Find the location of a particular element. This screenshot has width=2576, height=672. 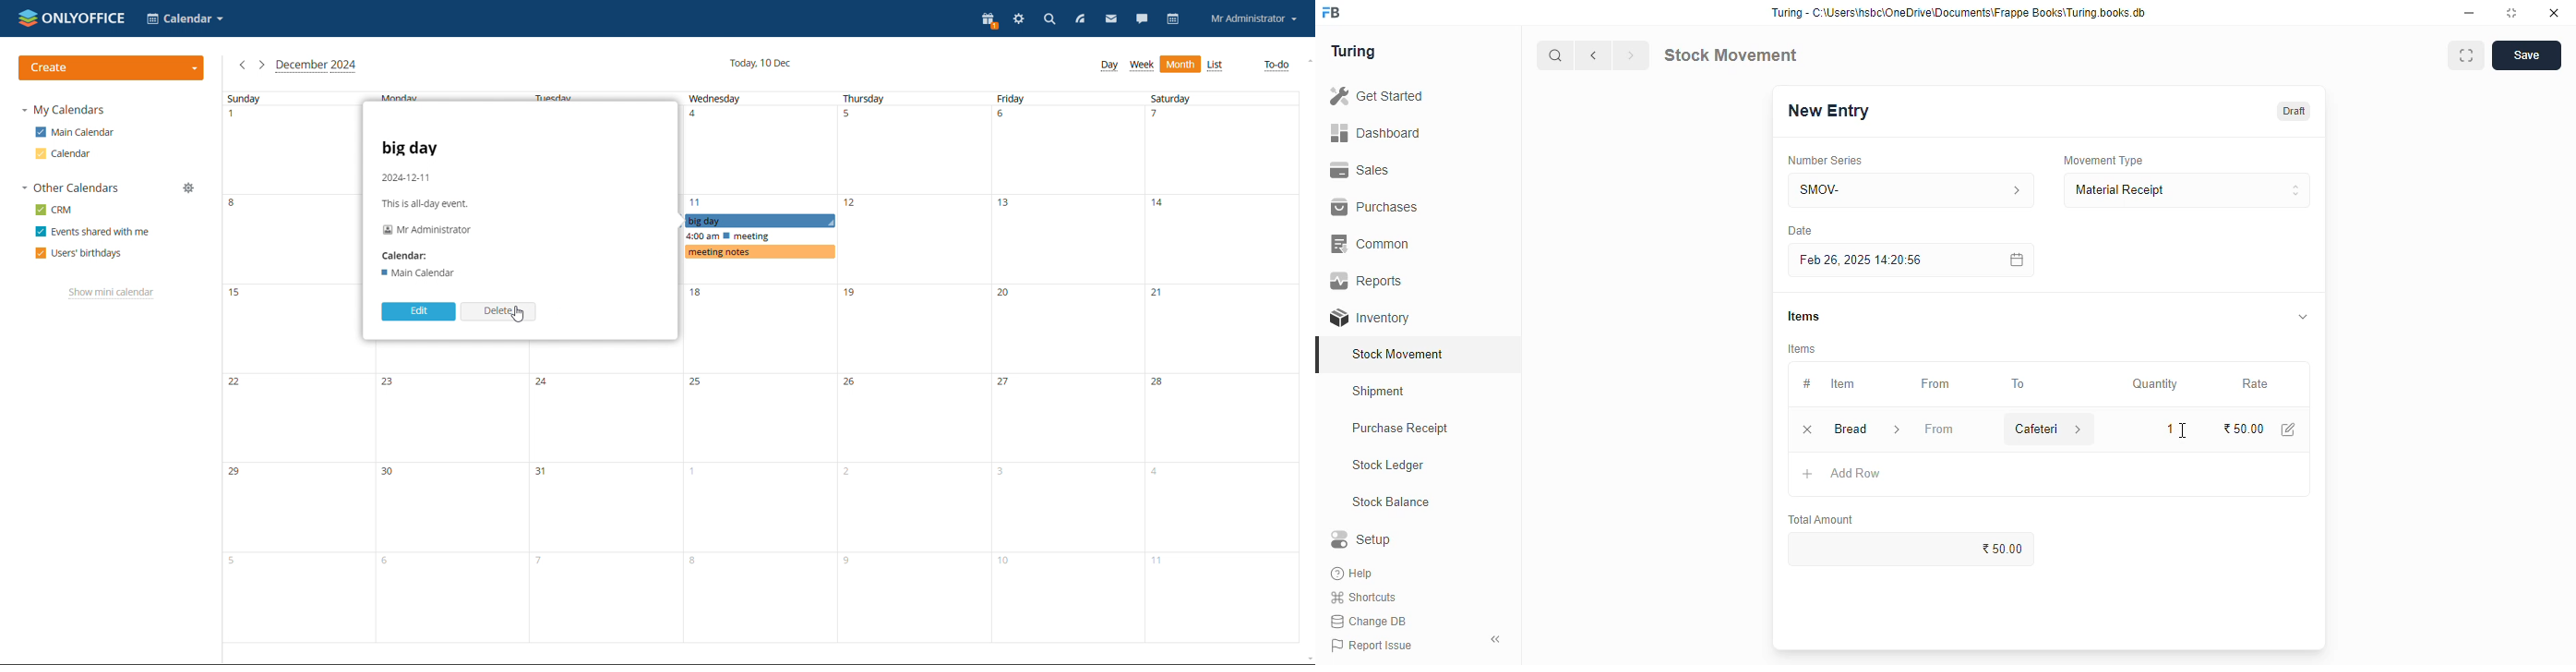

help is located at coordinates (1354, 574).